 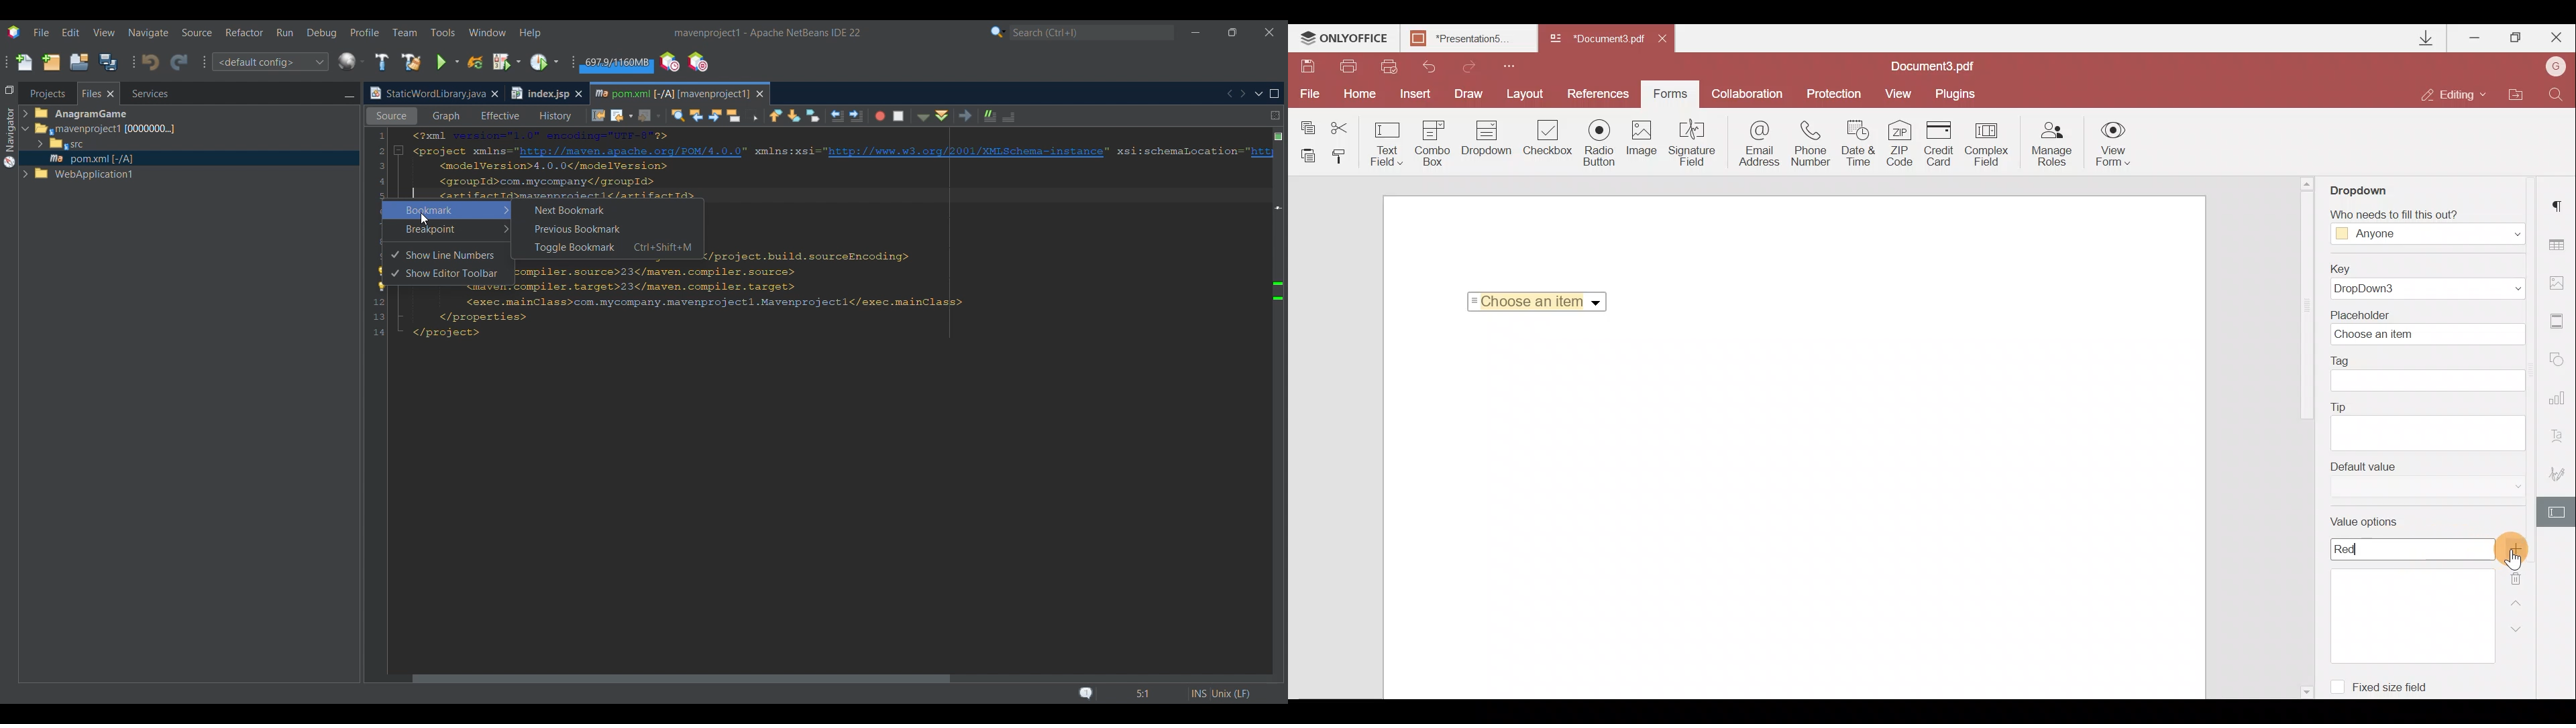 What do you see at coordinates (987, 114) in the screenshot?
I see `Comment` at bounding box center [987, 114].